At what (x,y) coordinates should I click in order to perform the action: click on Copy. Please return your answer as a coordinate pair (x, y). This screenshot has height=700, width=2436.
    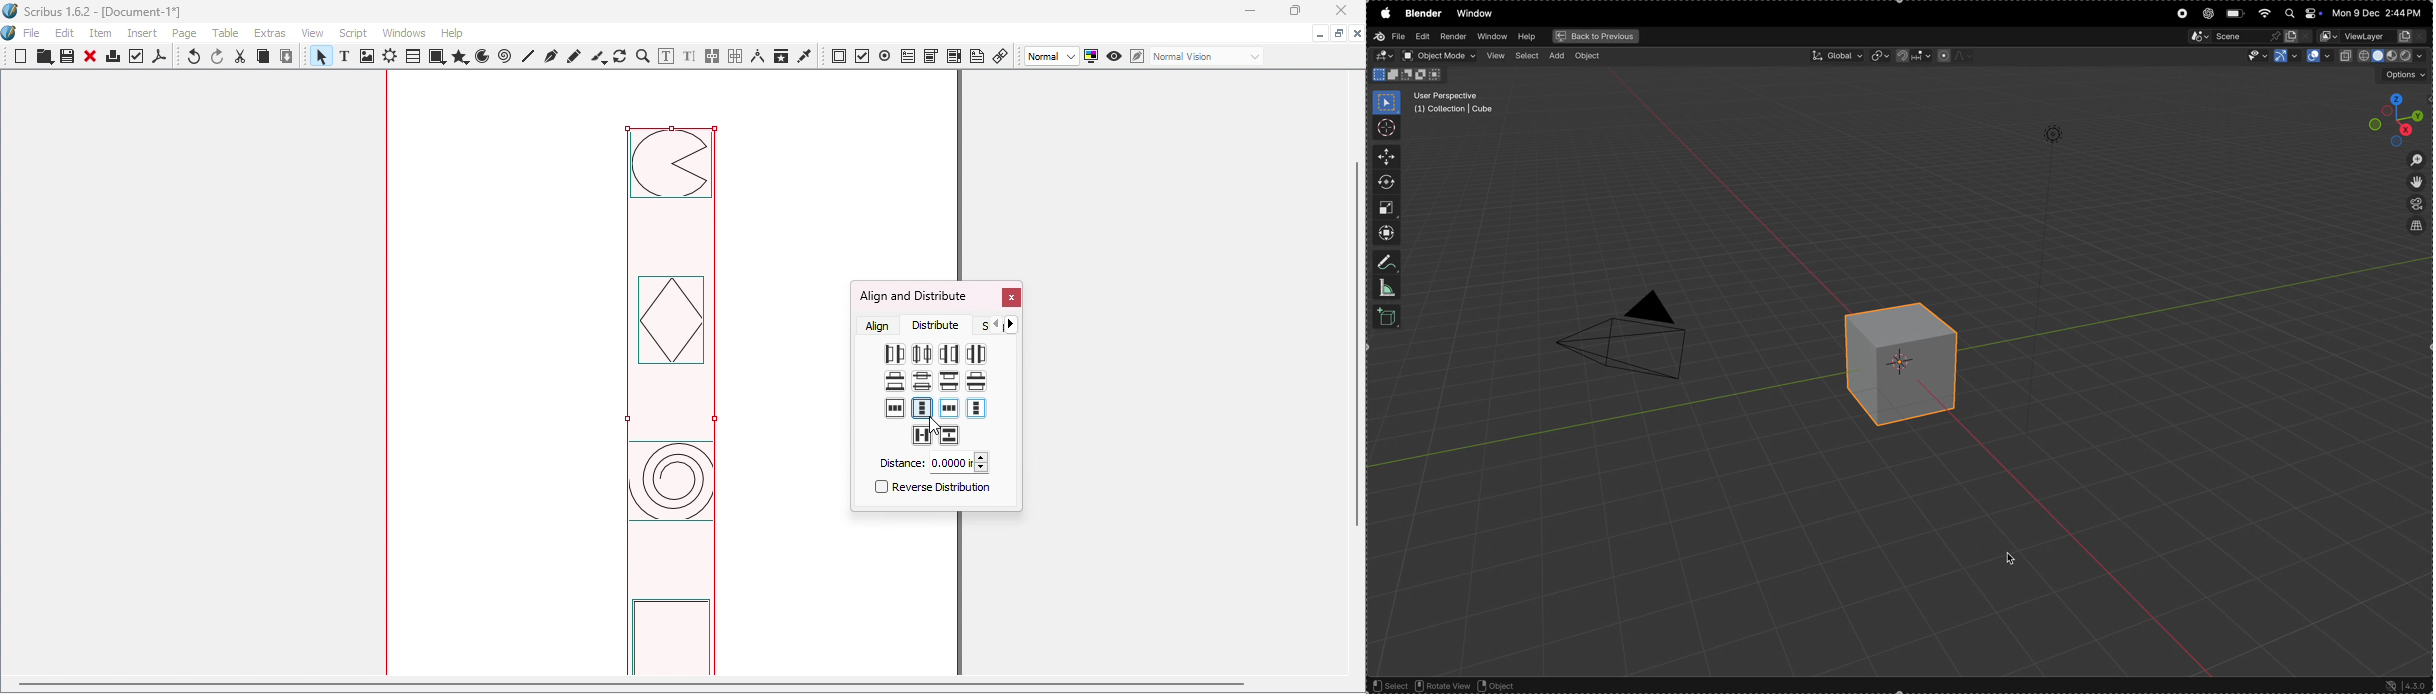
    Looking at the image, I should click on (263, 58).